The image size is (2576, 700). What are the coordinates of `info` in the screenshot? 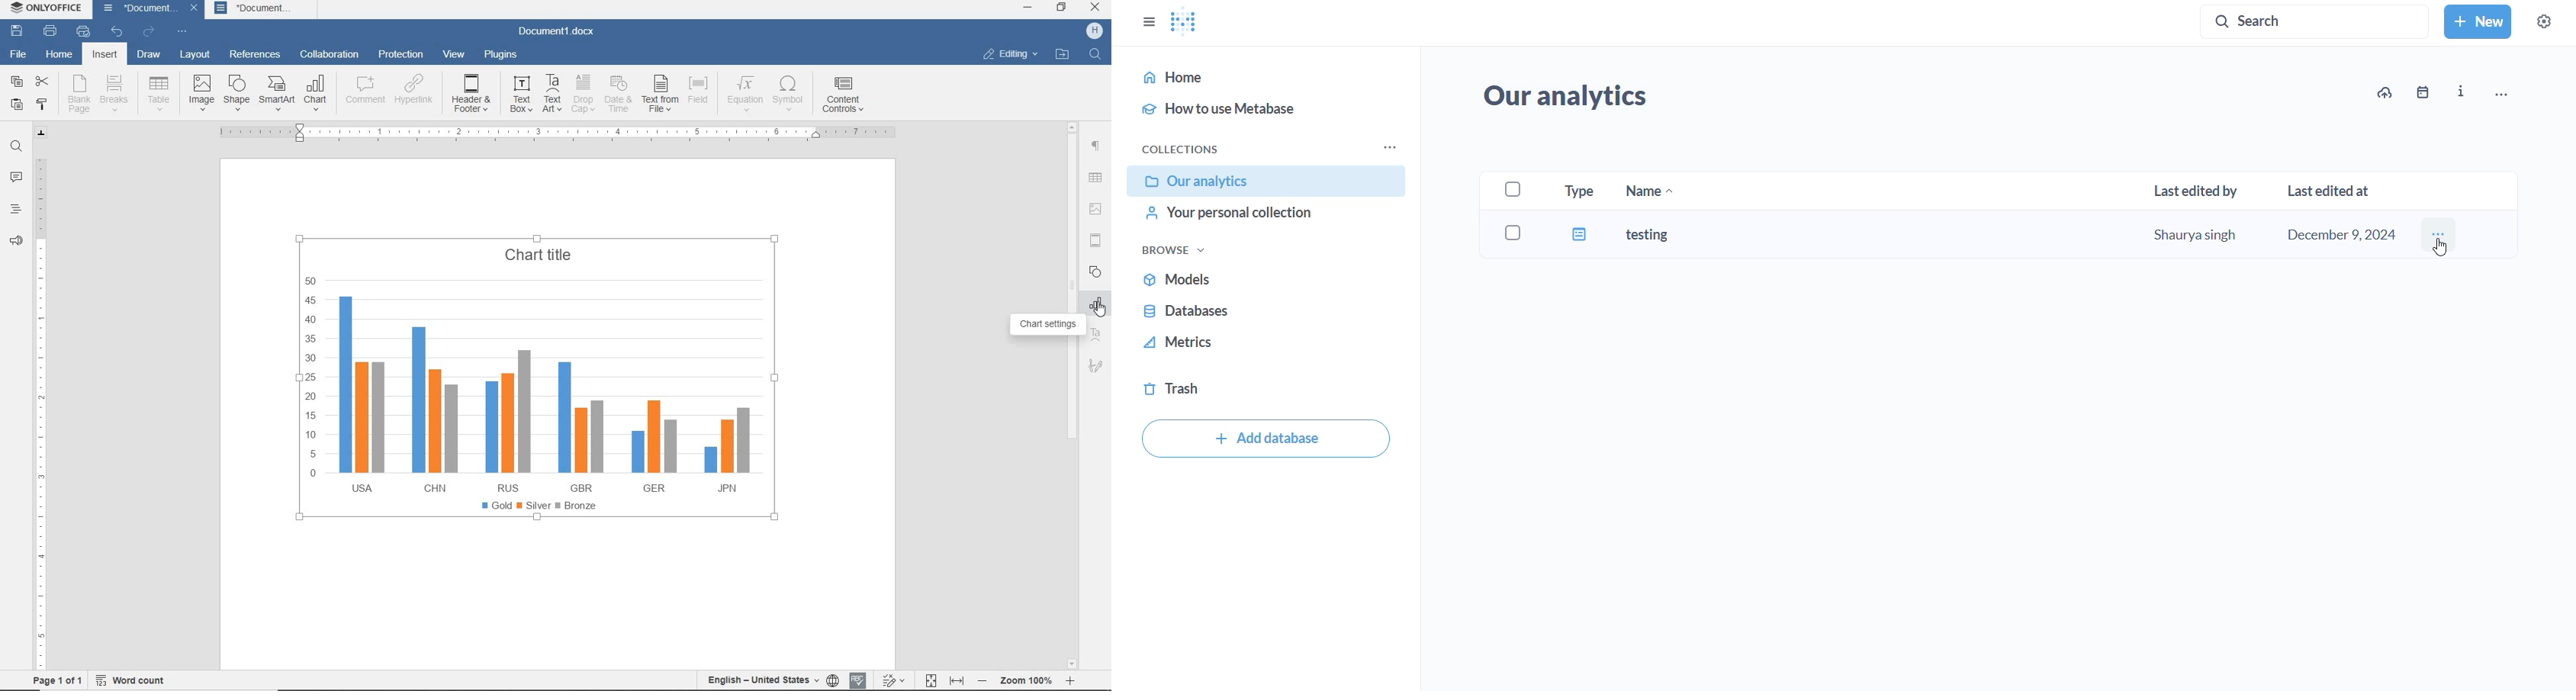 It's located at (2460, 92).